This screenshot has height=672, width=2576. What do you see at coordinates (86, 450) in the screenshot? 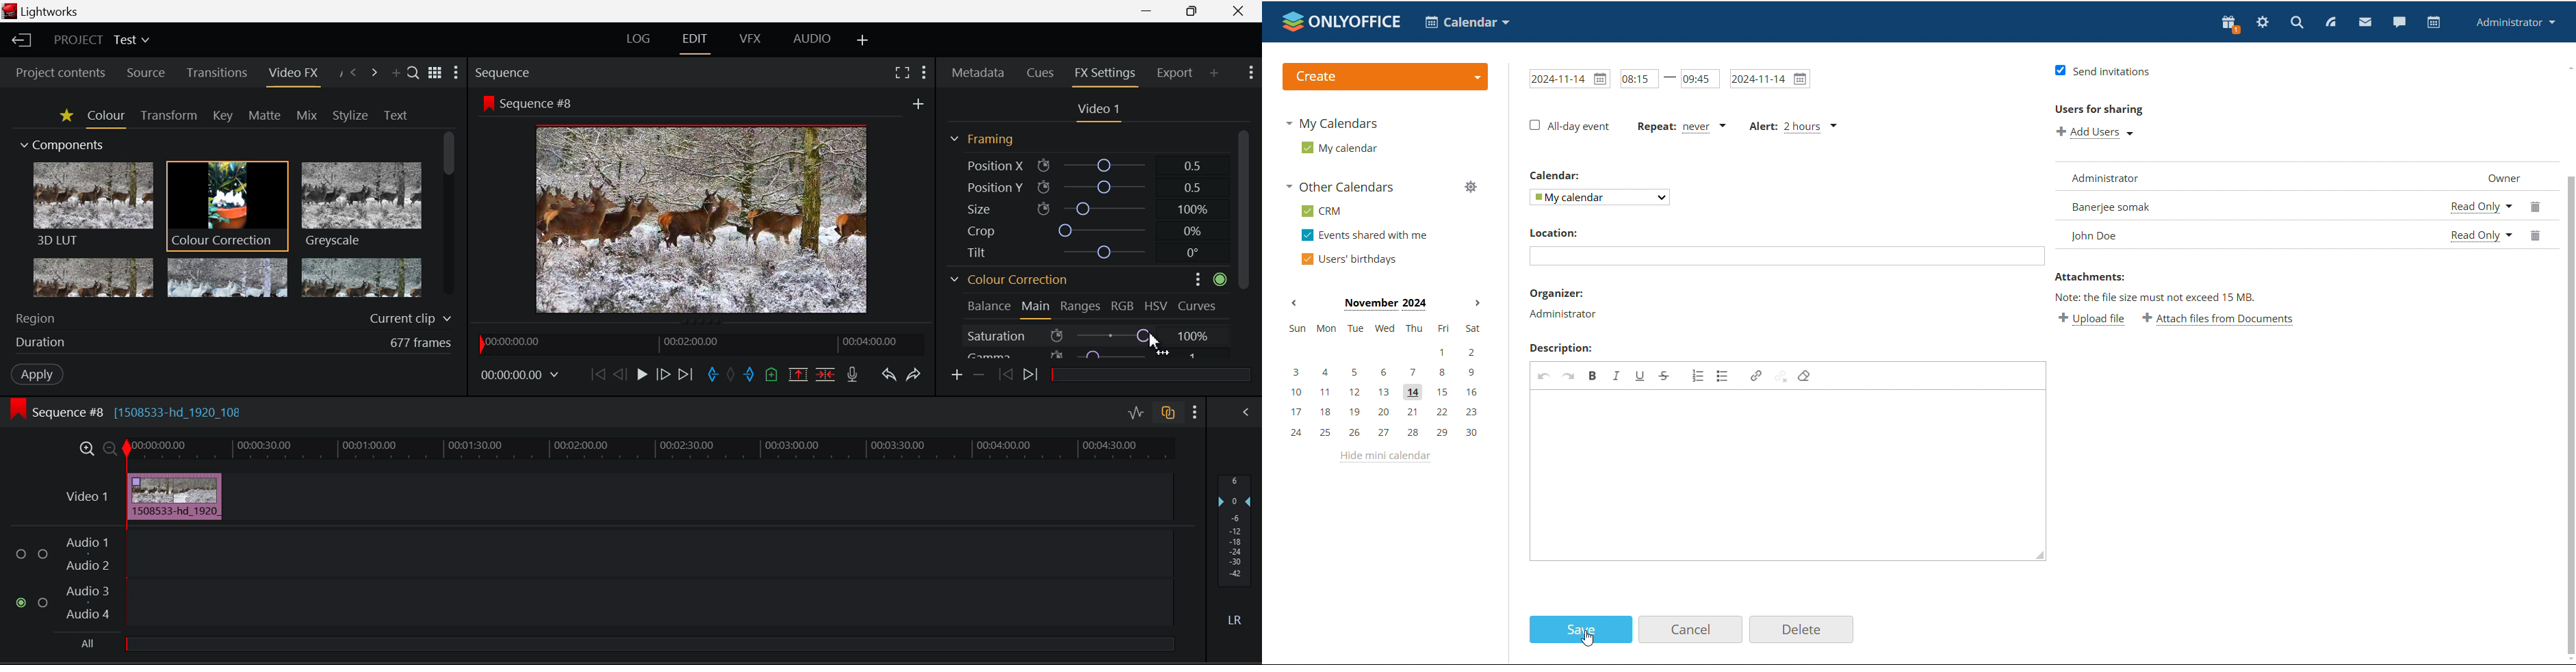
I see `Timeline Zoom In` at bounding box center [86, 450].